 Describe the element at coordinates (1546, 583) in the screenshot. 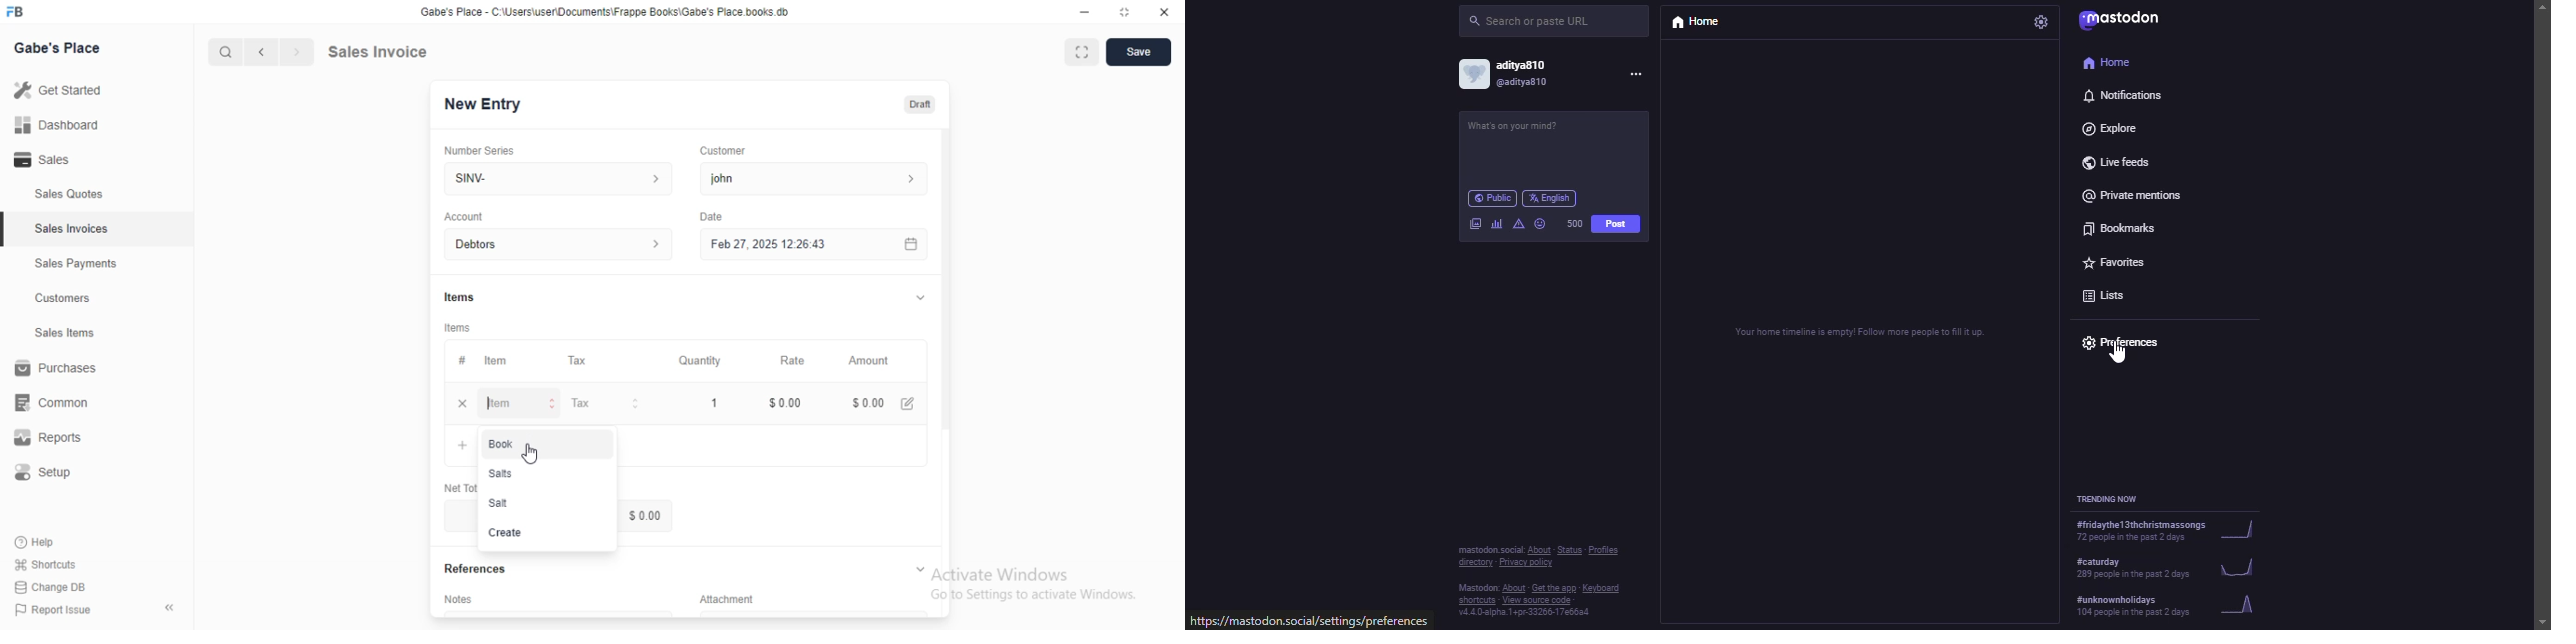

I see `info` at that location.